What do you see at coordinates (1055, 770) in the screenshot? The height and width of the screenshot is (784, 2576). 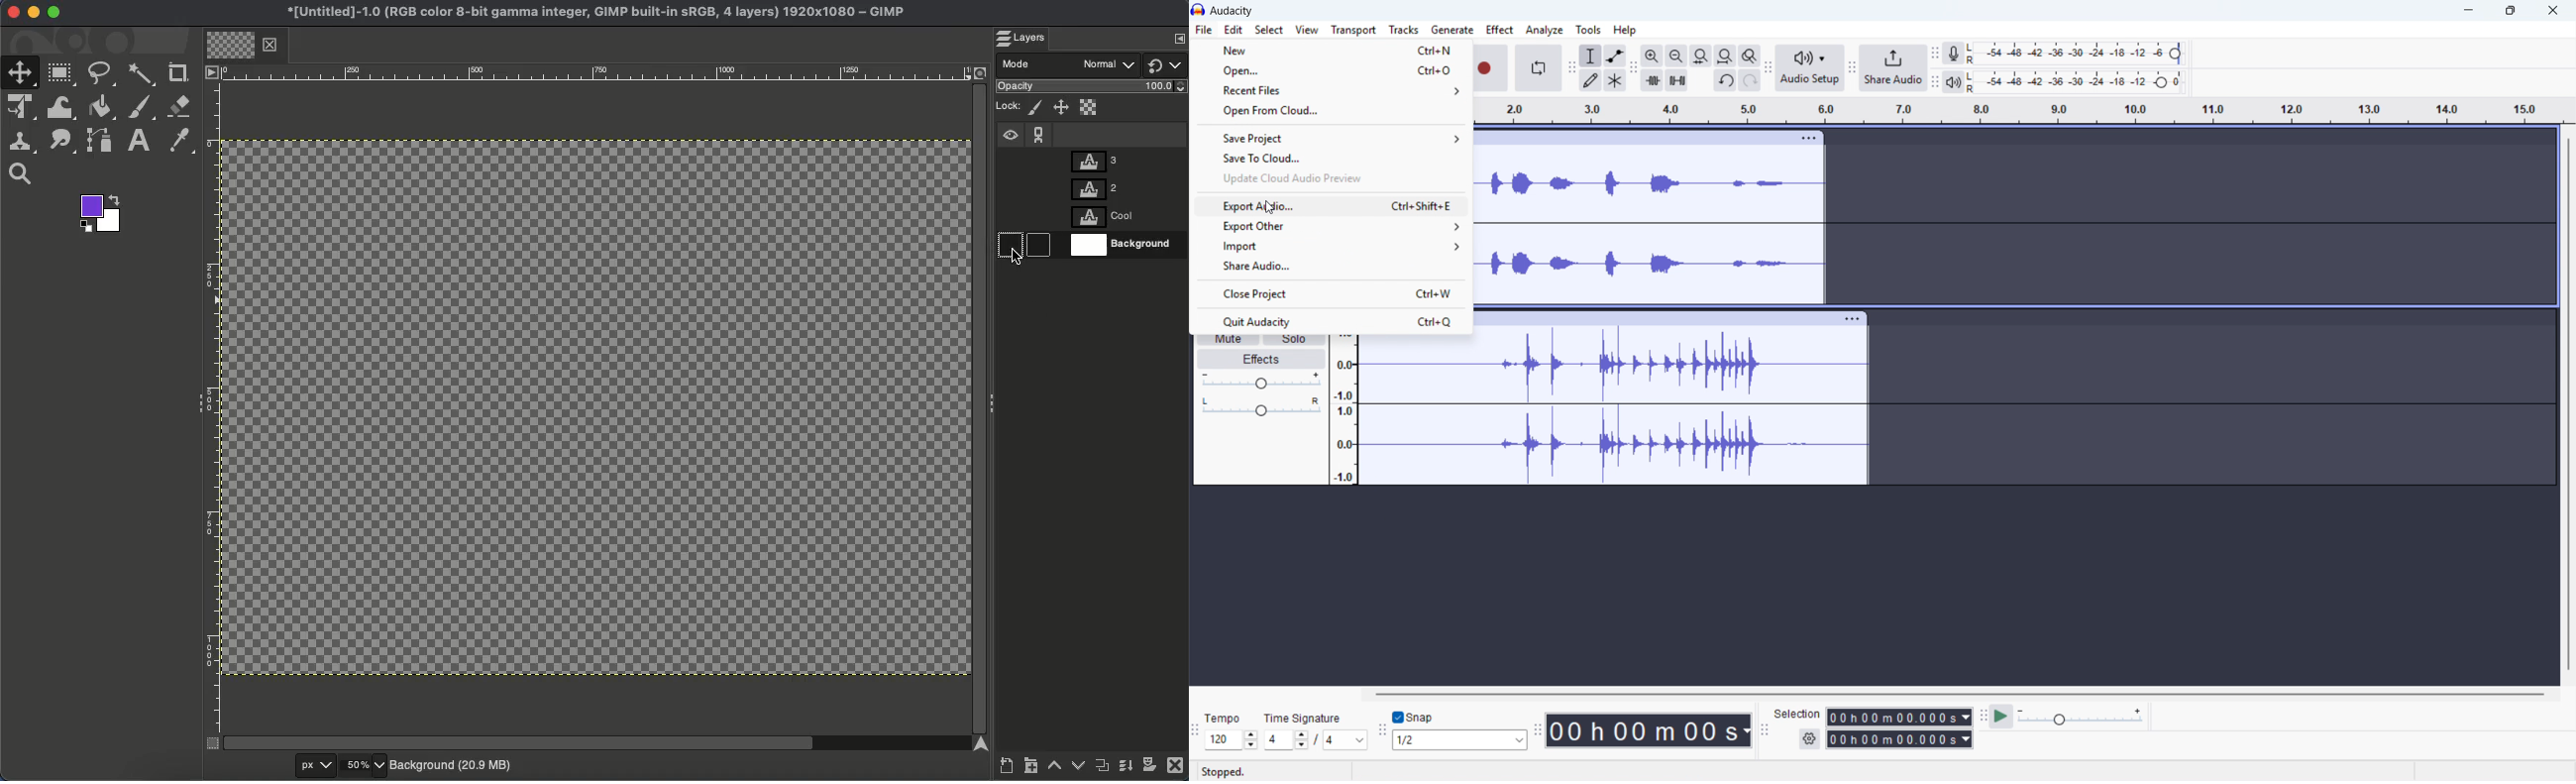 I see `Raise layer` at bounding box center [1055, 770].